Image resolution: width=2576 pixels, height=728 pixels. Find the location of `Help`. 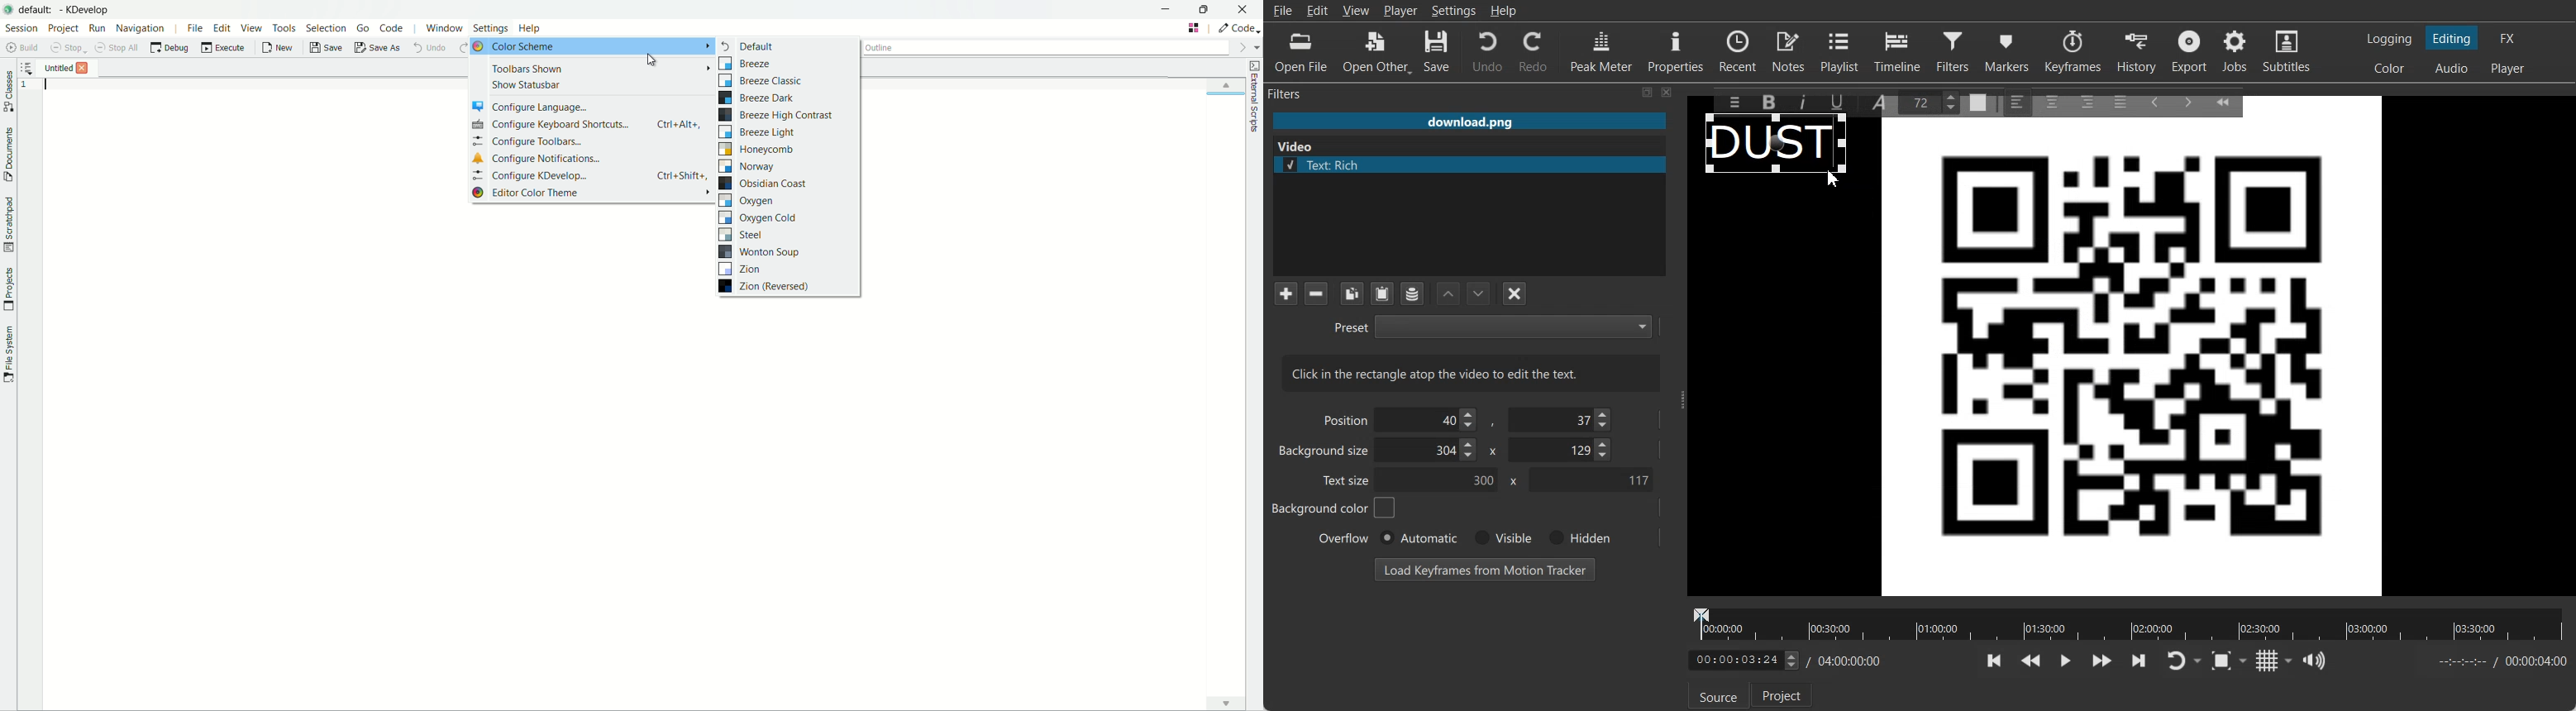

Help is located at coordinates (1504, 11).